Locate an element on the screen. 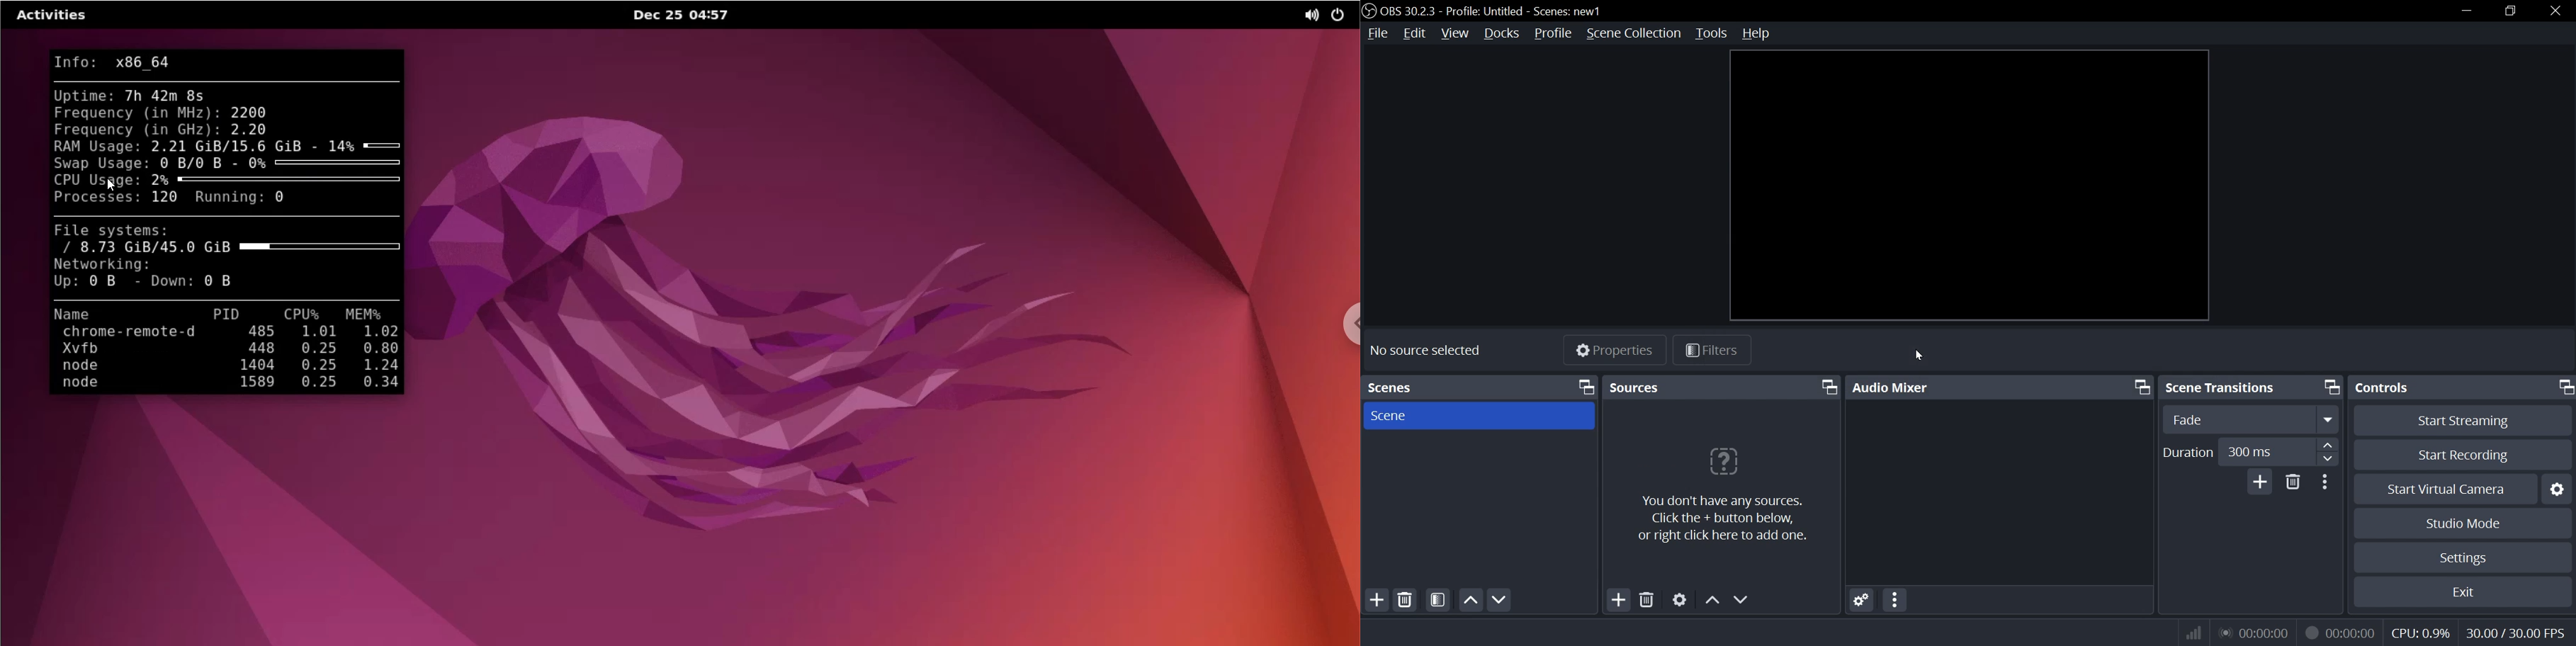 The width and height of the screenshot is (2576, 672). delete is located at coordinates (1646, 600).